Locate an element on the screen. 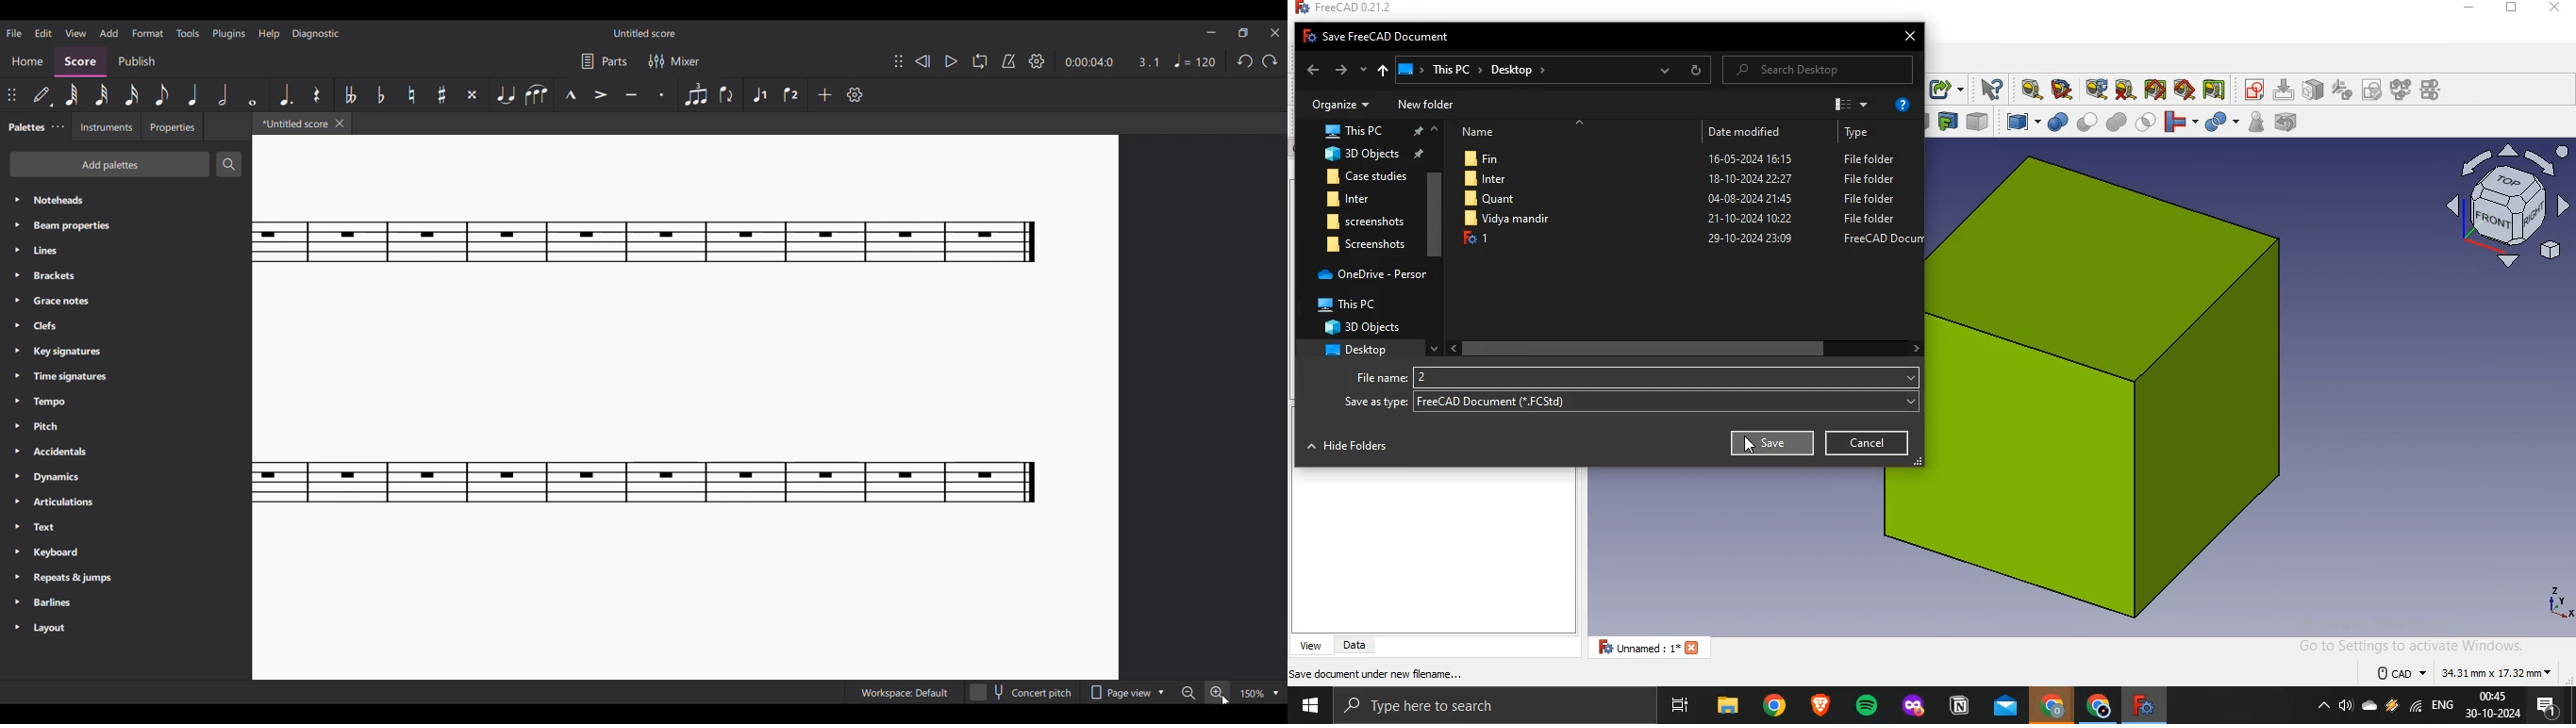  intersection is located at coordinates (2144, 122).